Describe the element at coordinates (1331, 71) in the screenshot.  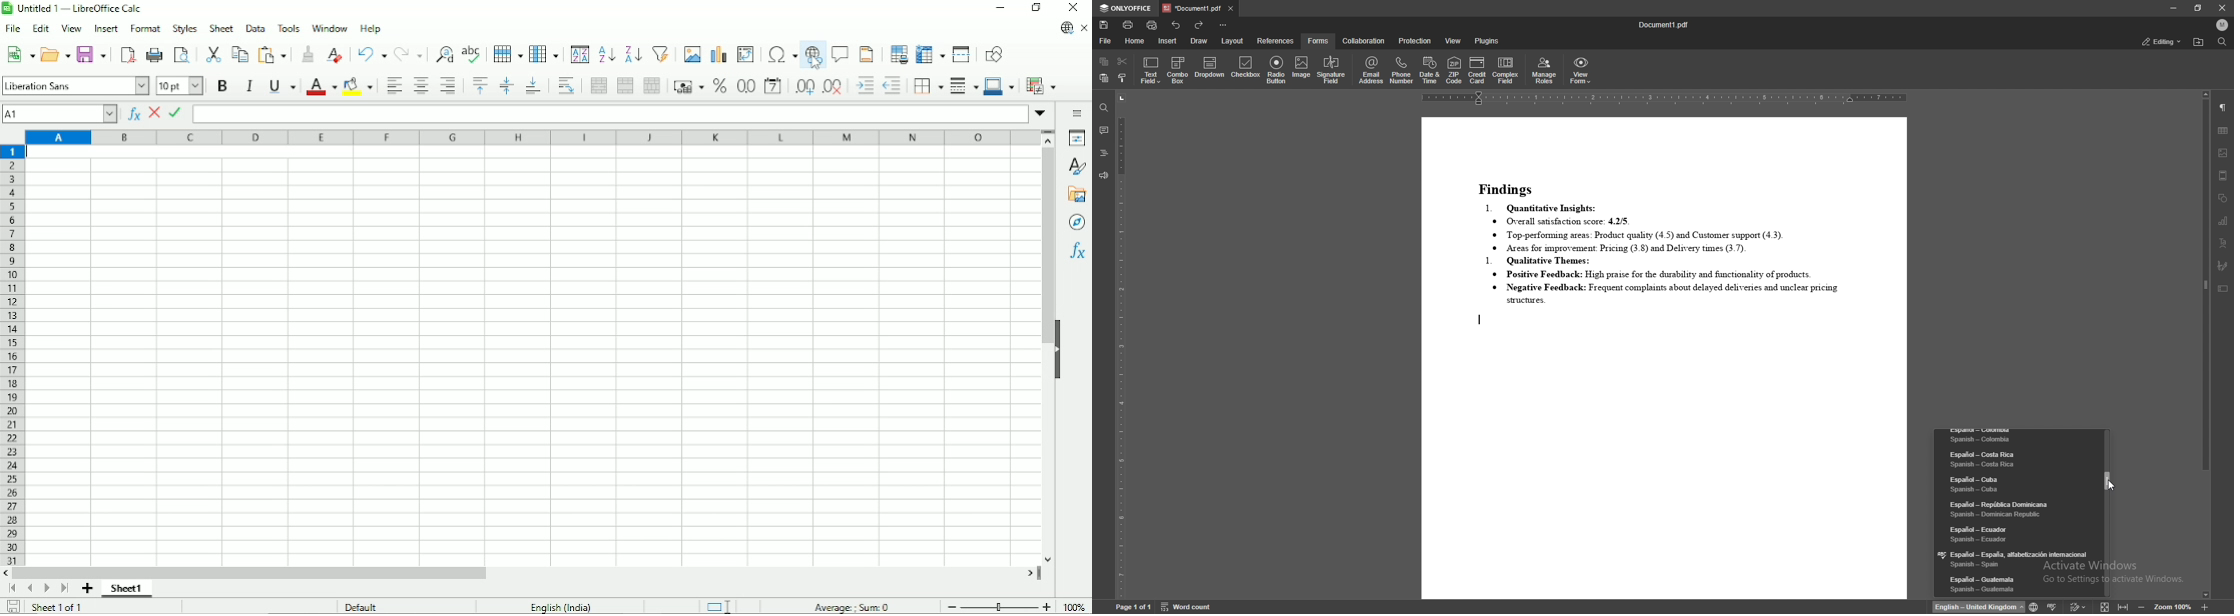
I see `signature field` at that location.